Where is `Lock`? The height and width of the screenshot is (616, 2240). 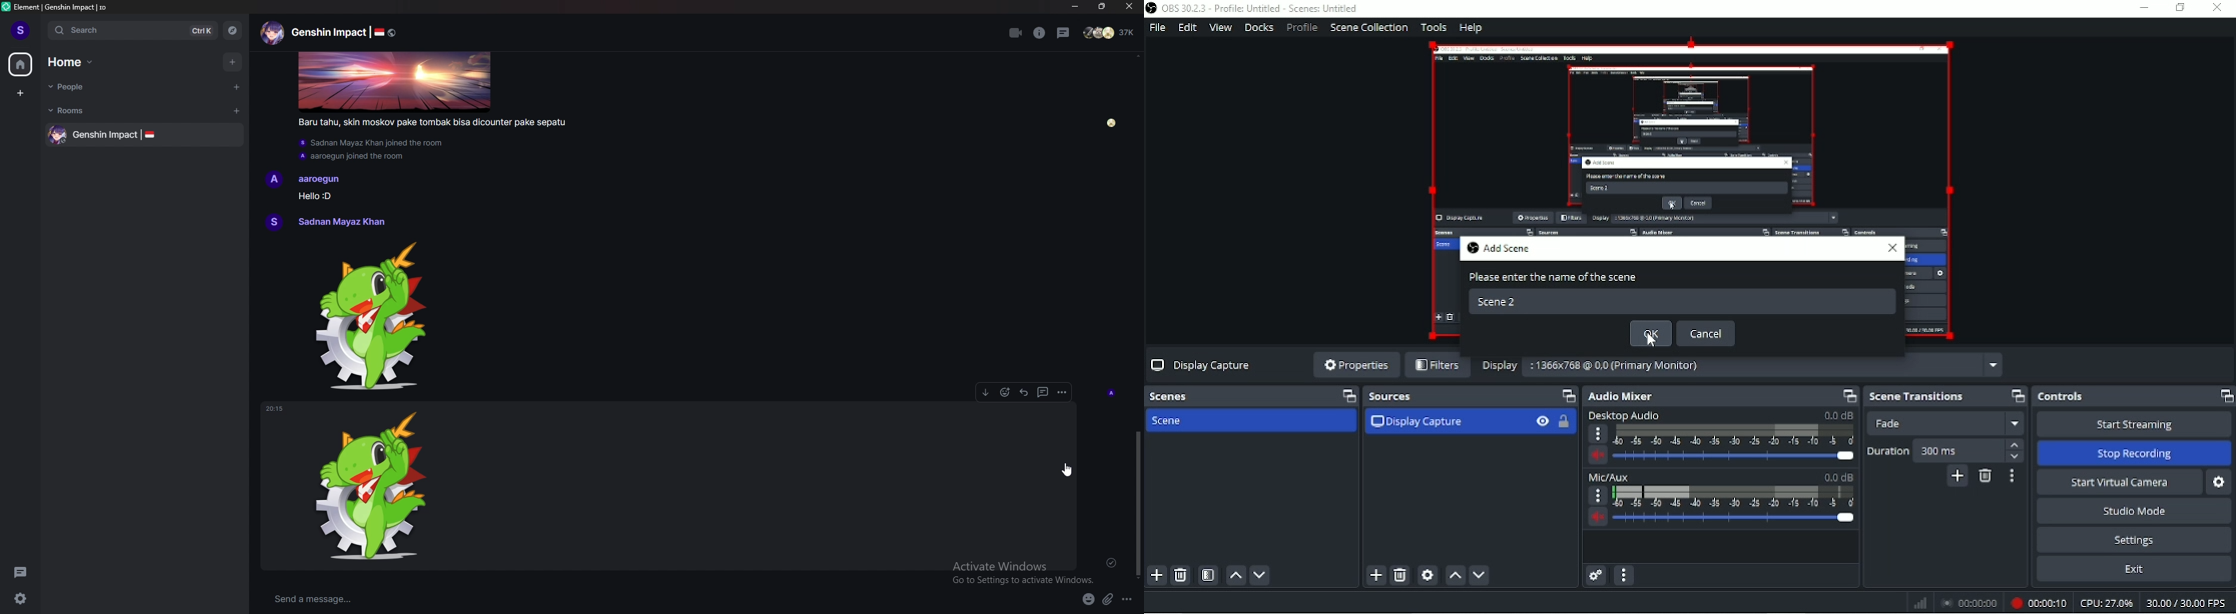 Lock is located at coordinates (1567, 423).